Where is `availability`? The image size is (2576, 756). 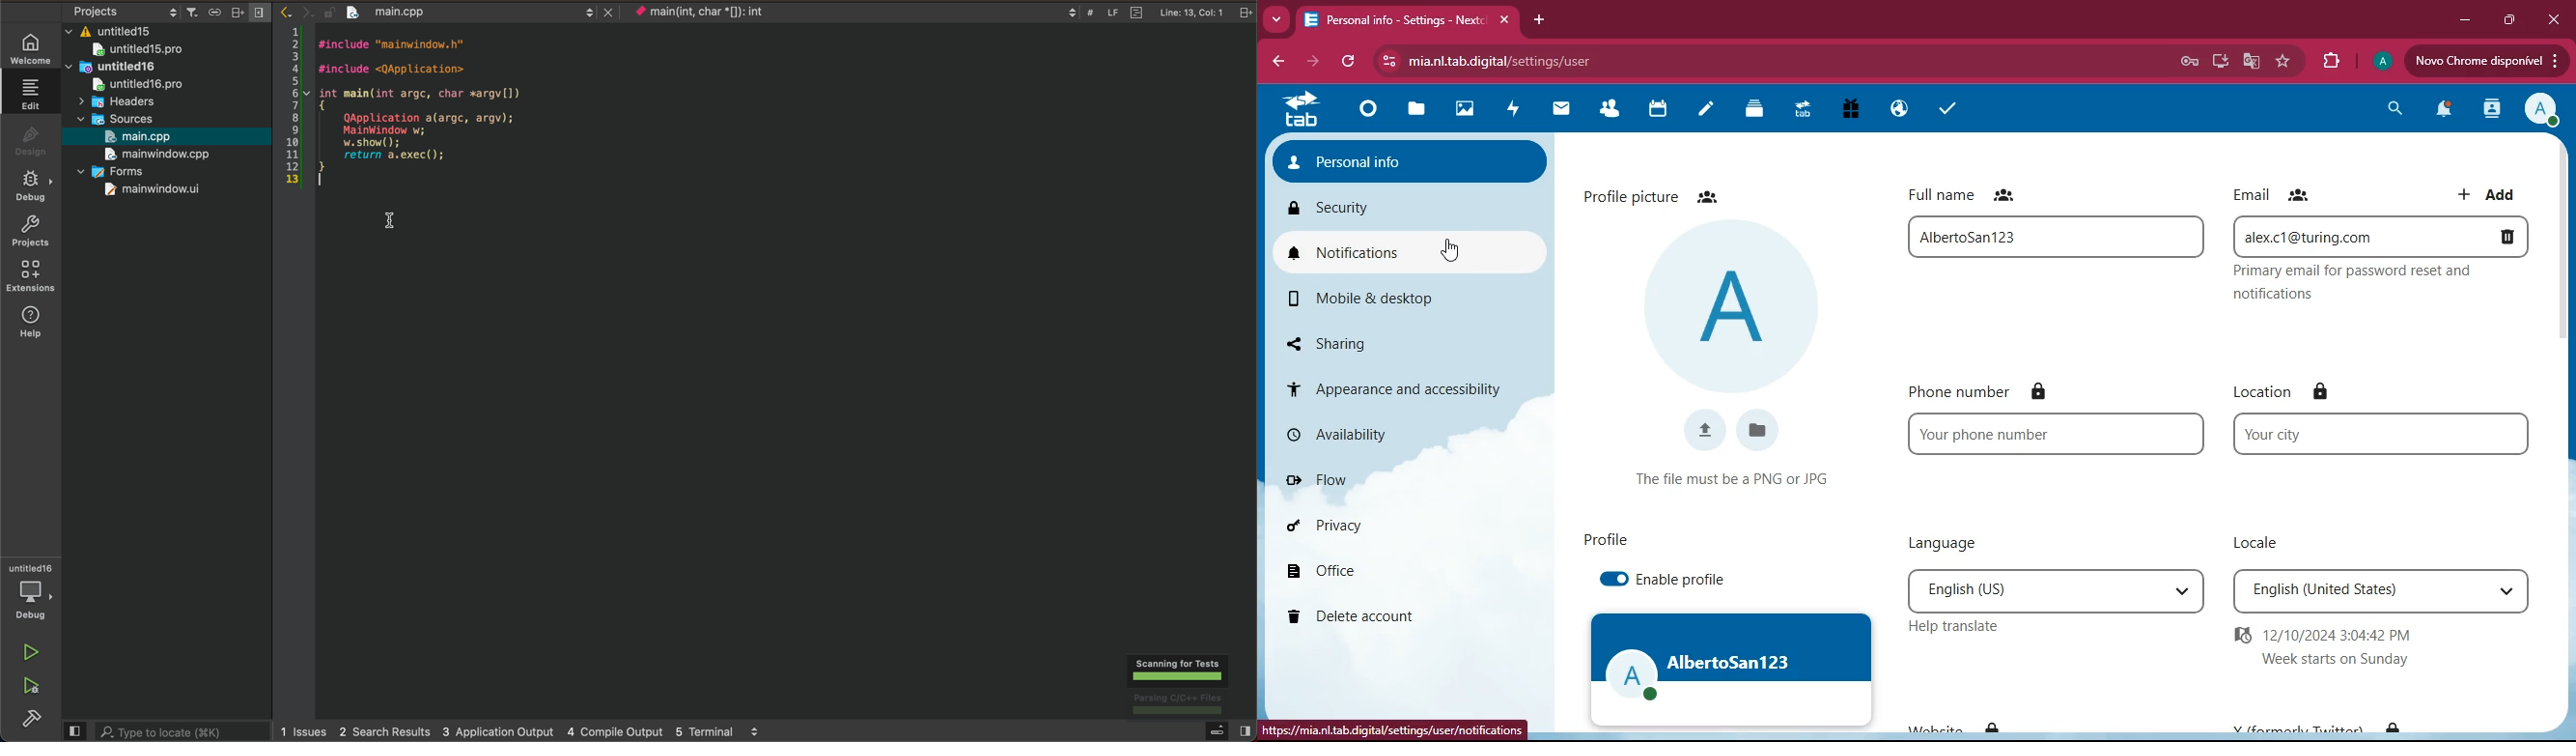
availability is located at coordinates (1365, 433).